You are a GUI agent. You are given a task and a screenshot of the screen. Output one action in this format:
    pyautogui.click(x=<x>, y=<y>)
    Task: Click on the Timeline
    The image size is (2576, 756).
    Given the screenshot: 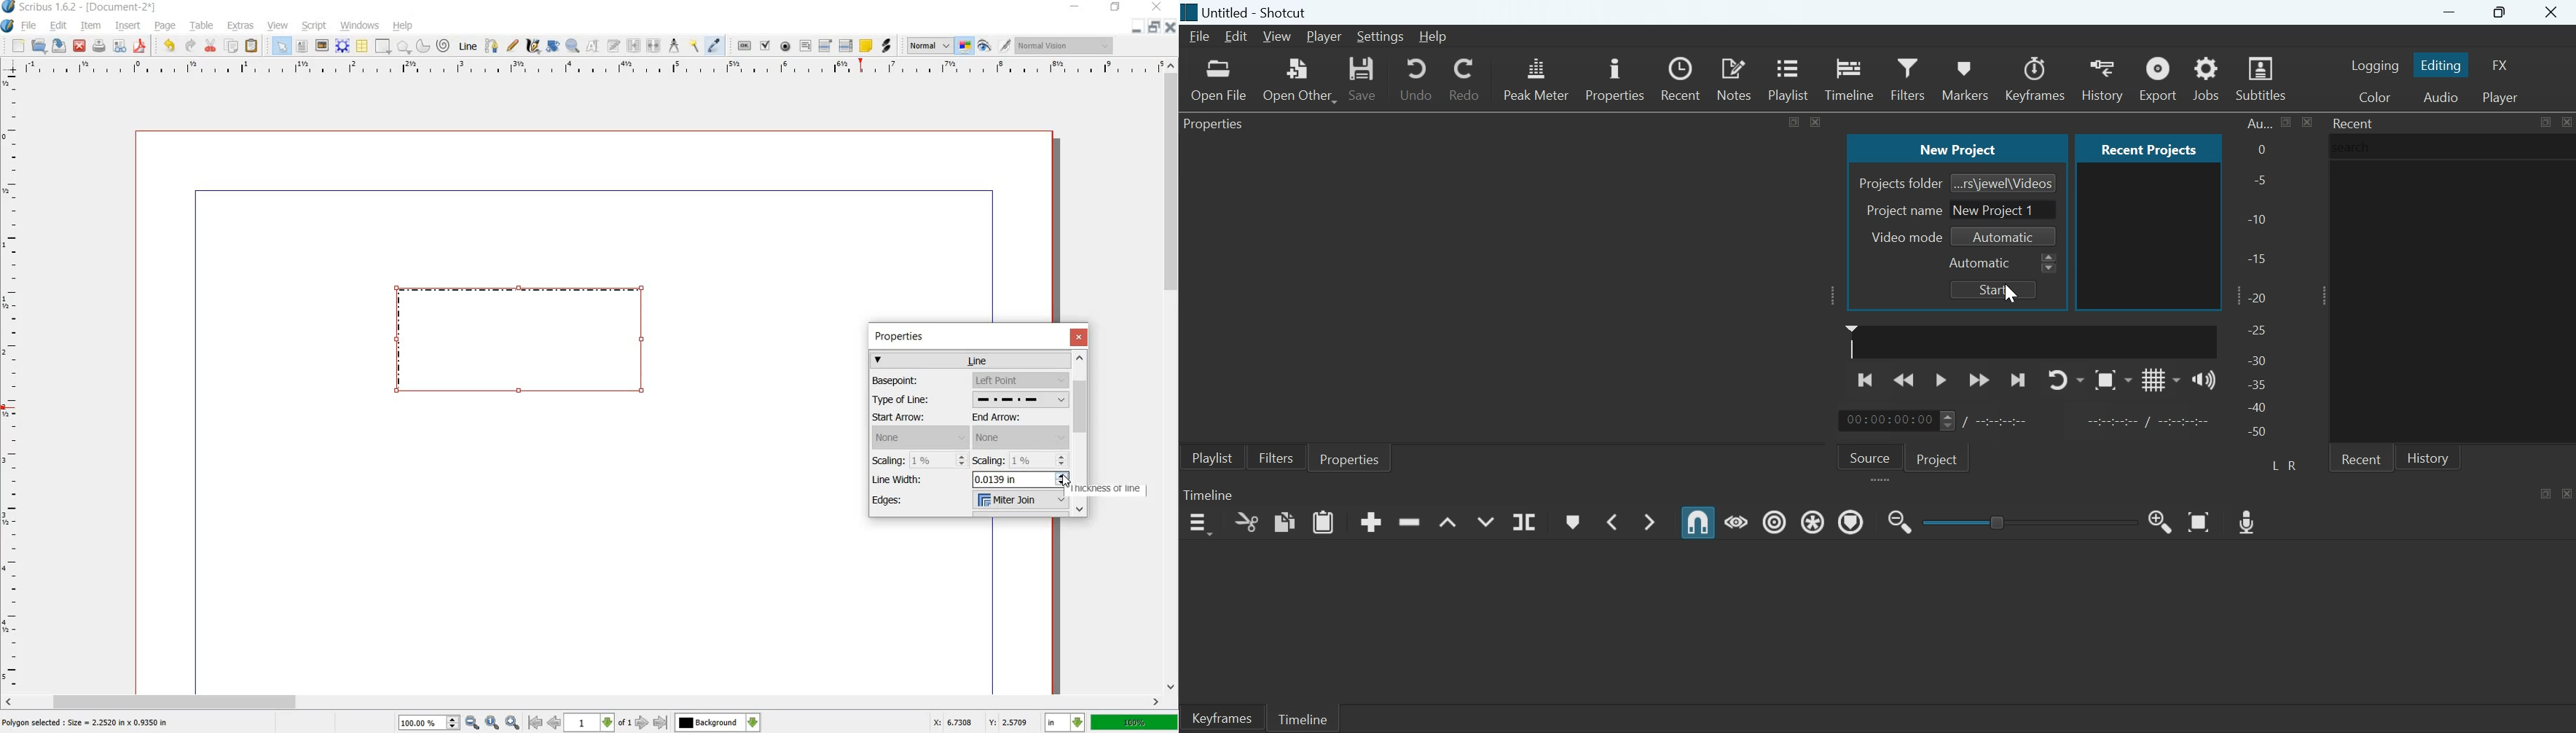 What is the action you would take?
    pyautogui.click(x=1208, y=494)
    